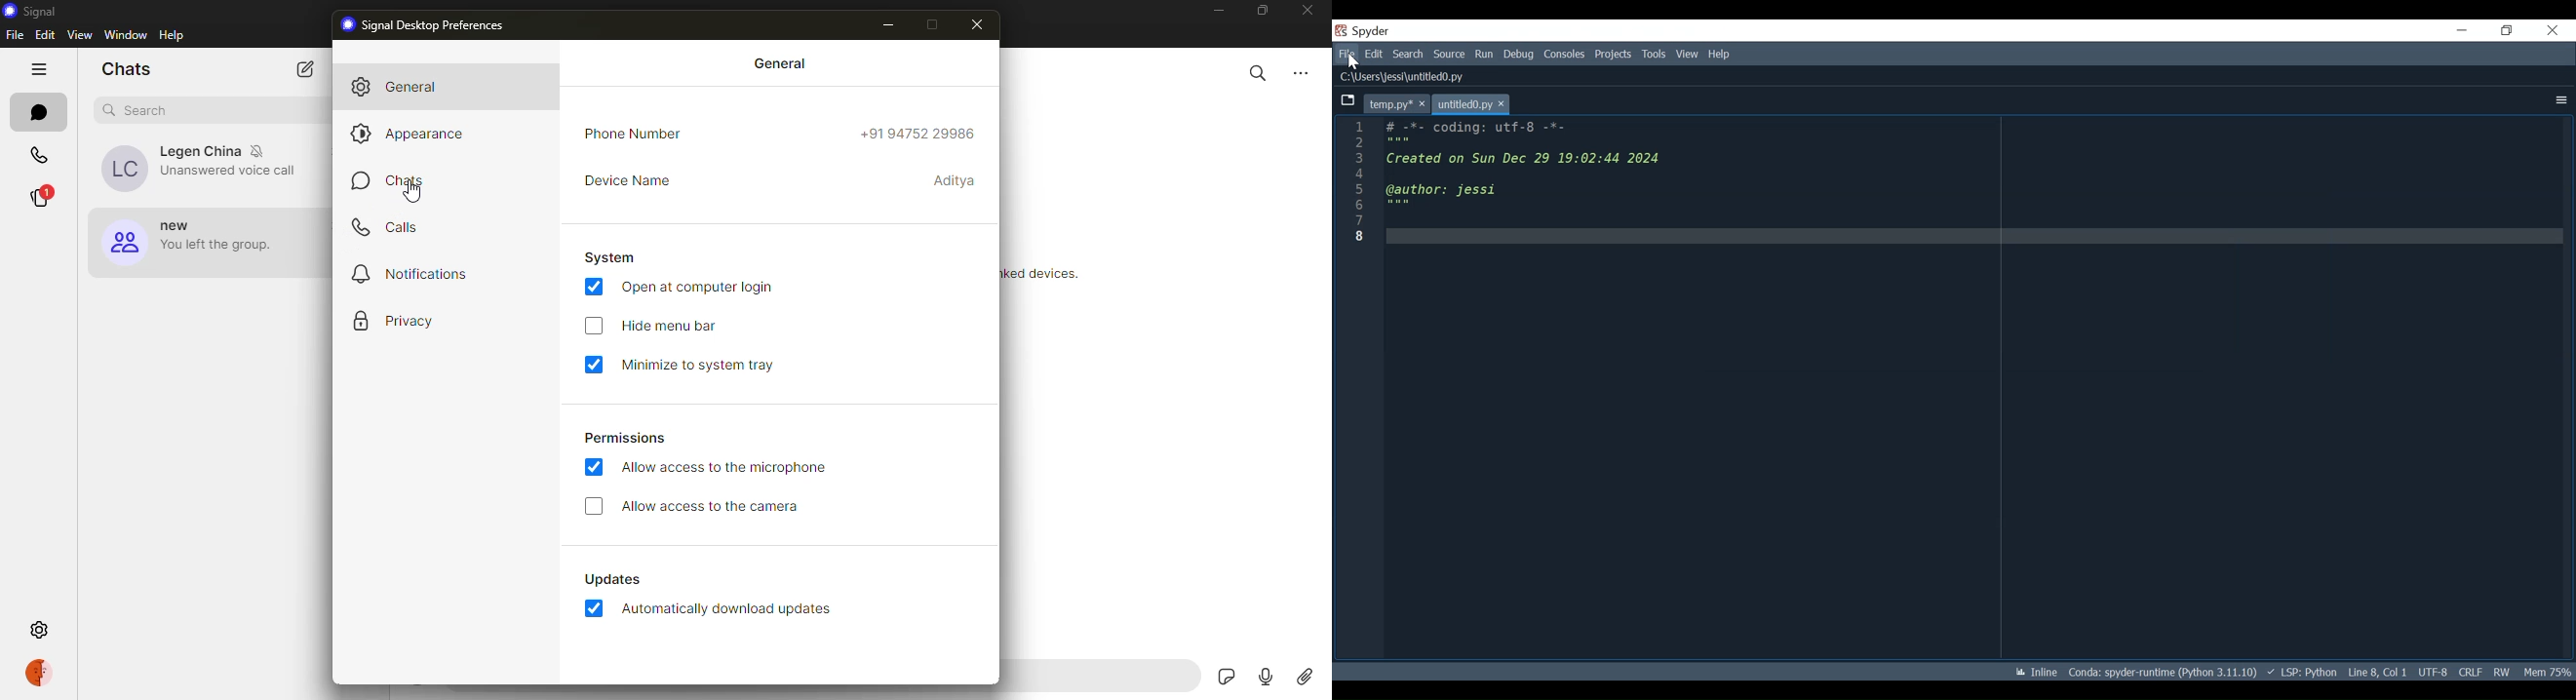 This screenshot has height=700, width=2576. Describe the element at coordinates (740, 610) in the screenshot. I see `download updates` at that location.